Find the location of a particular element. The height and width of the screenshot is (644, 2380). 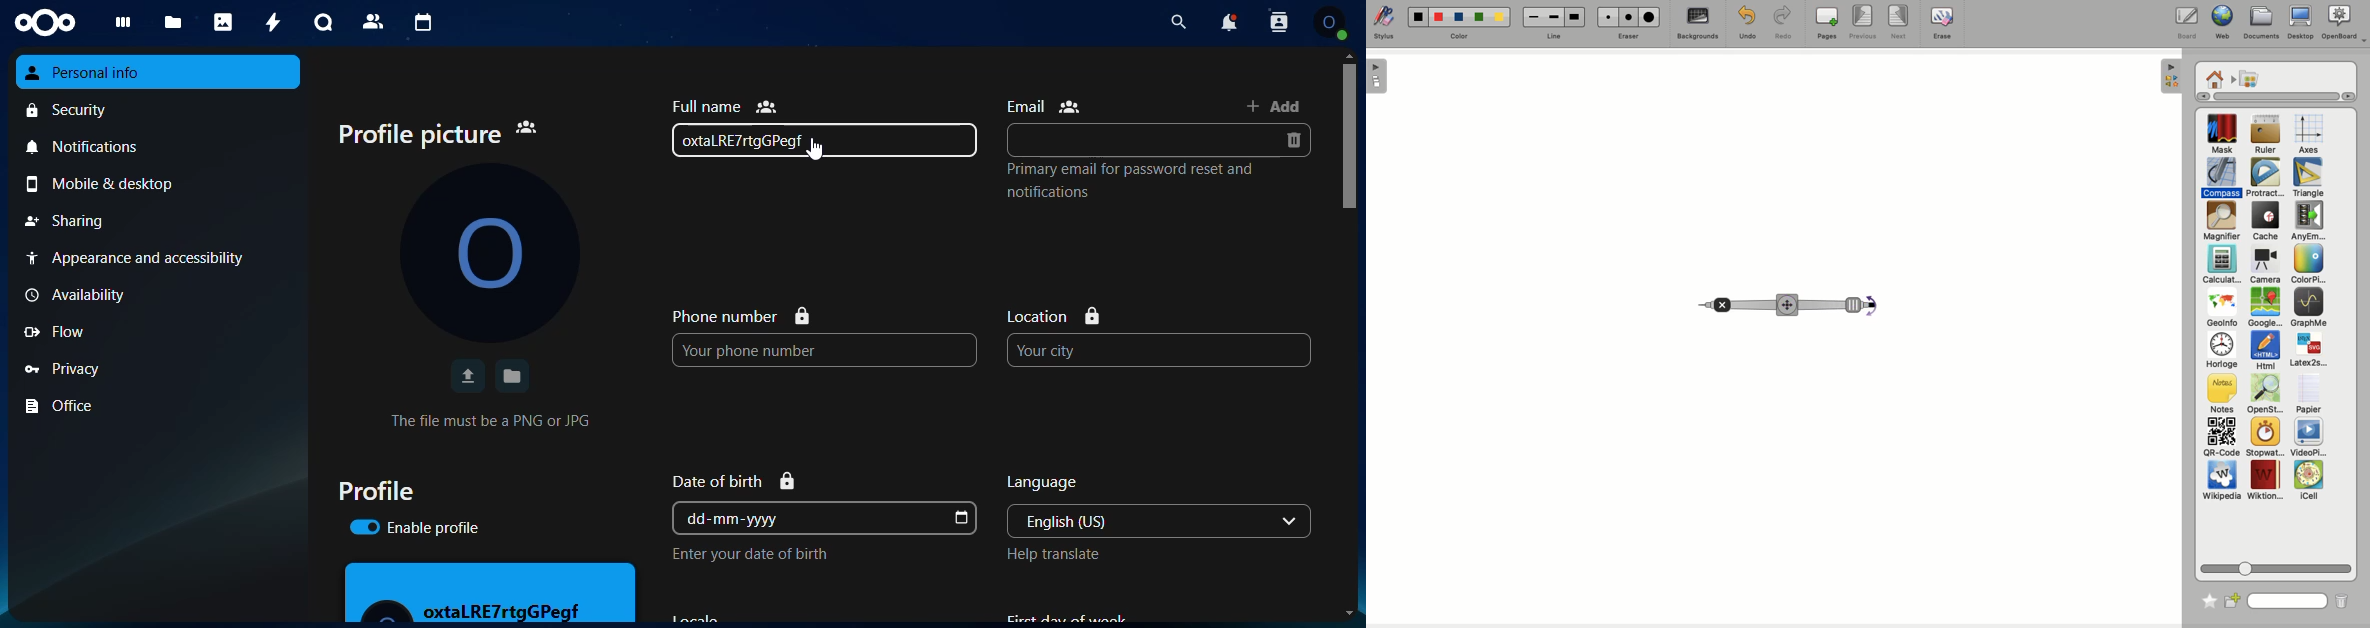

Previous is located at coordinates (1863, 23).